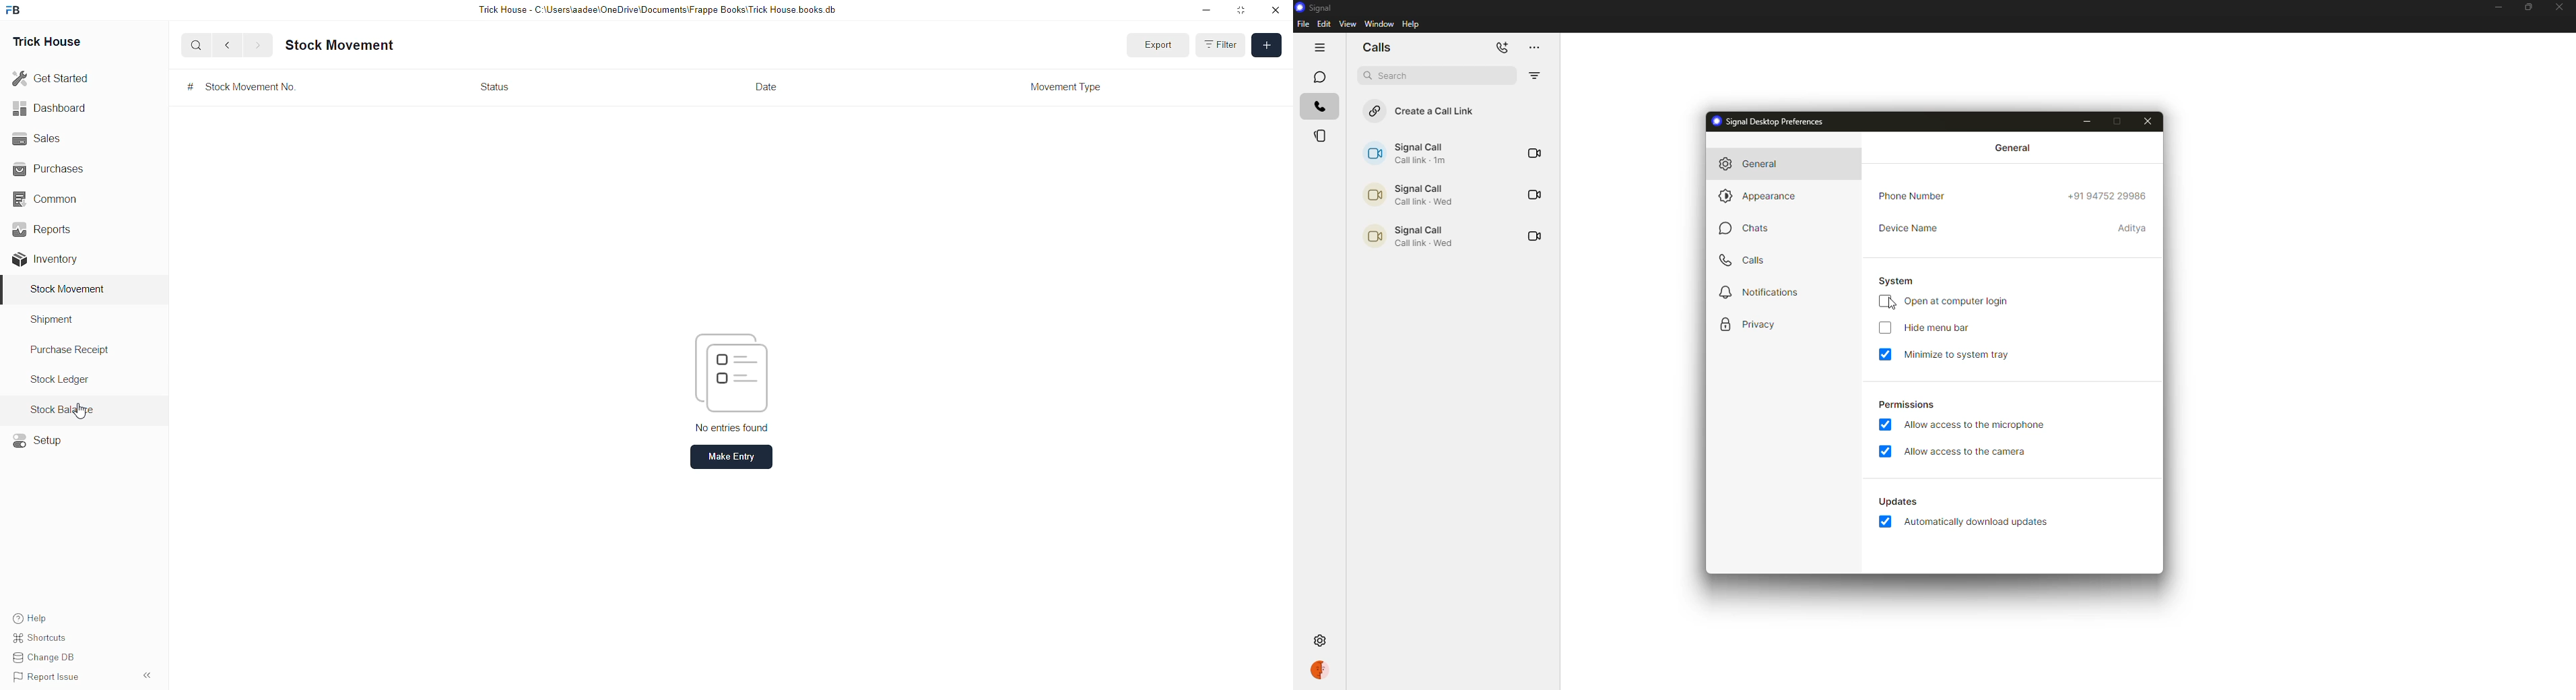 The image size is (2576, 700). I want to click on Movement Type, so click(1071, 87).